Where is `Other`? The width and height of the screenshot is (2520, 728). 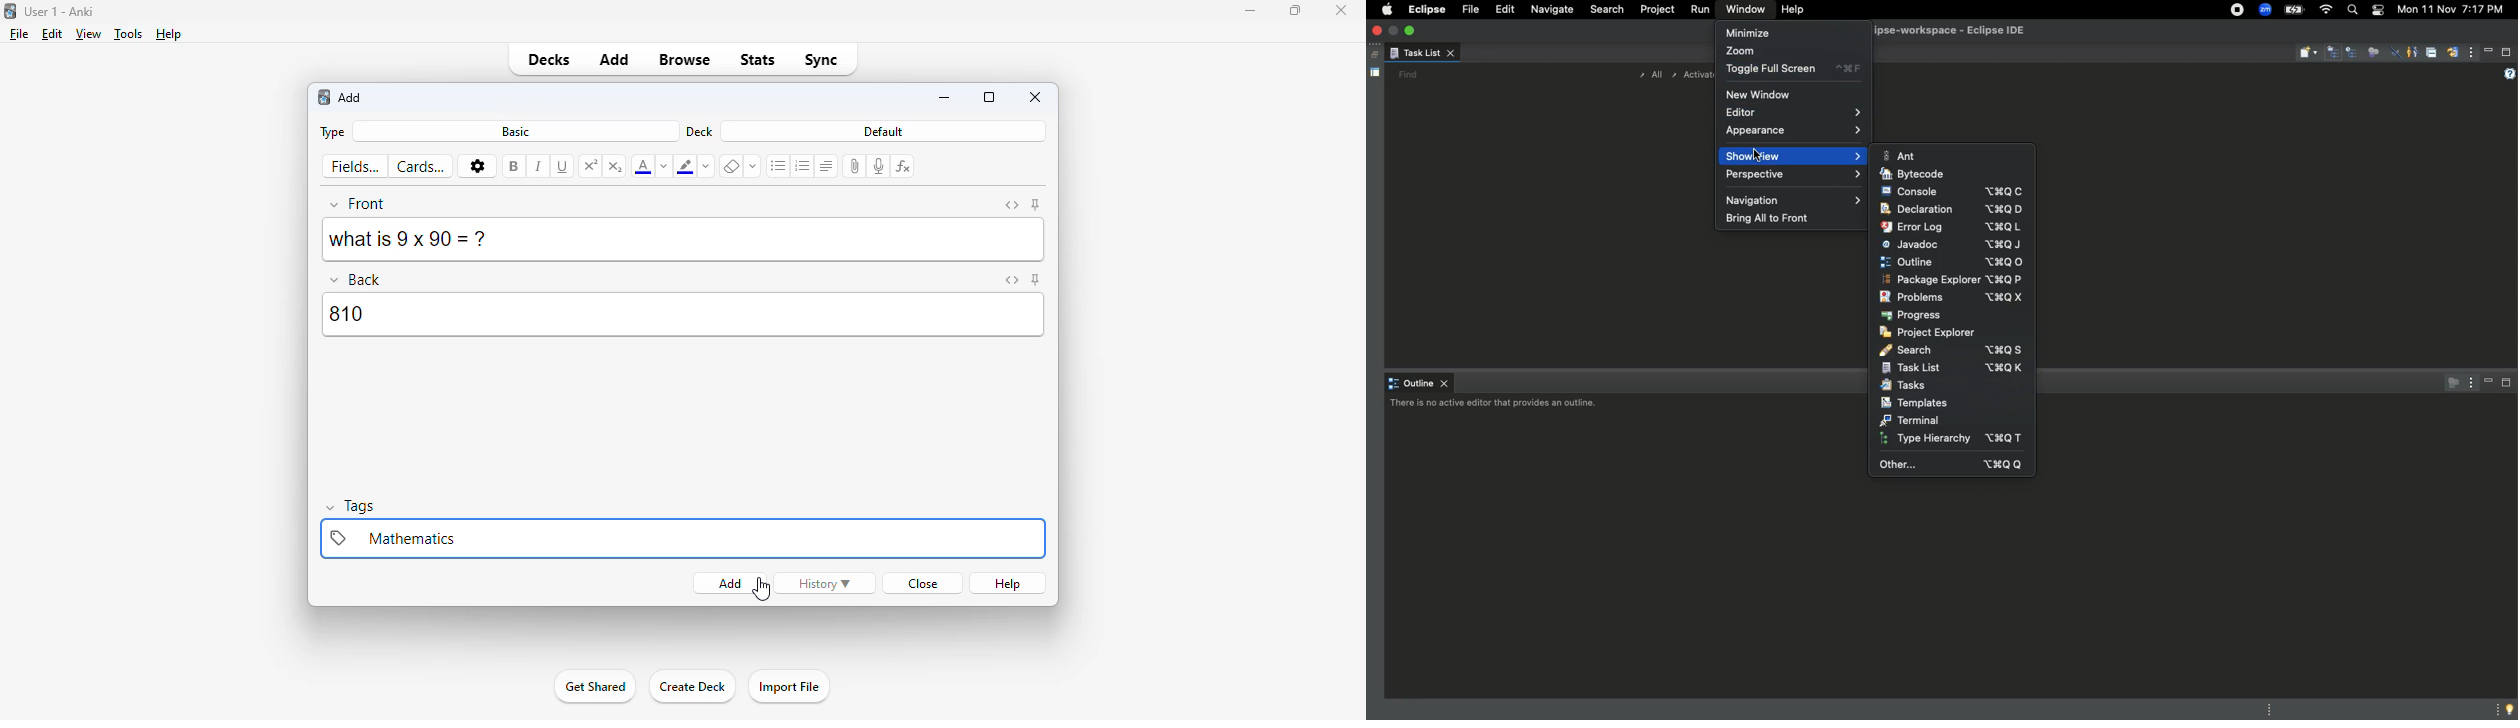 Other is located at coordinates (1952, 466).